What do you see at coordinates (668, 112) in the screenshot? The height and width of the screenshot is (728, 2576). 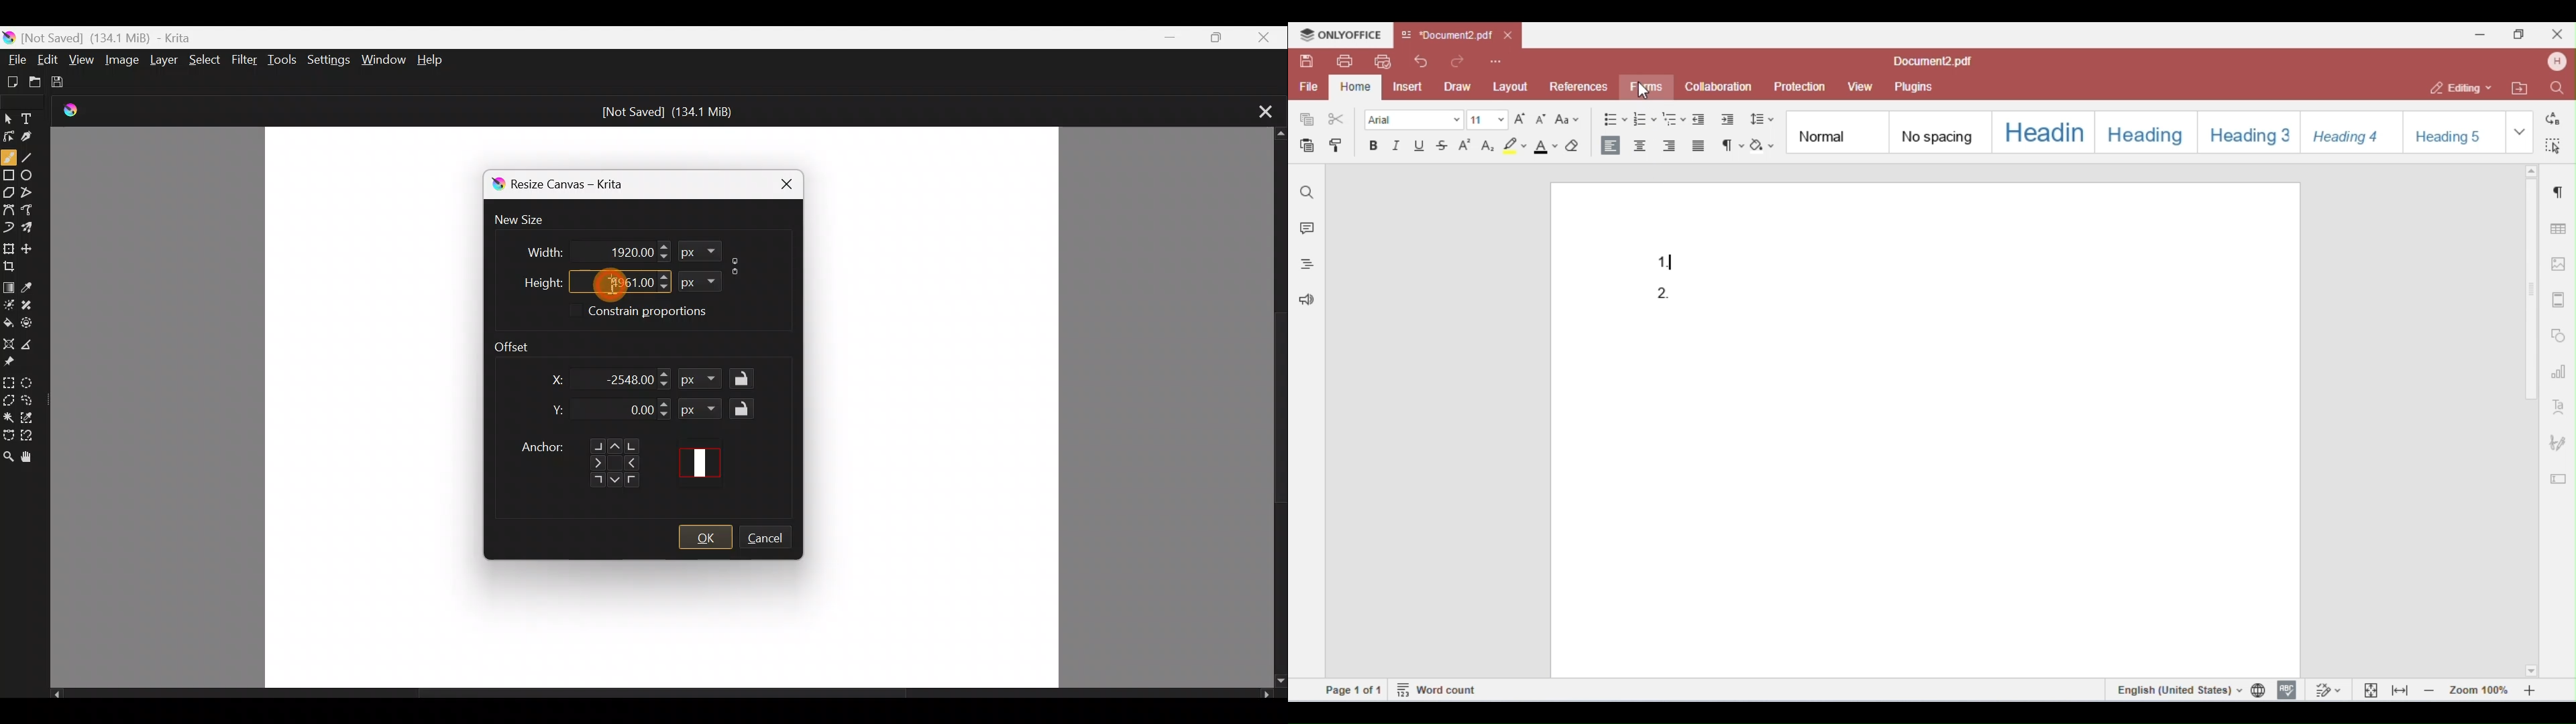 I see `[Not Saved] (134.1 MiB)` at bounding box center [668, 112].